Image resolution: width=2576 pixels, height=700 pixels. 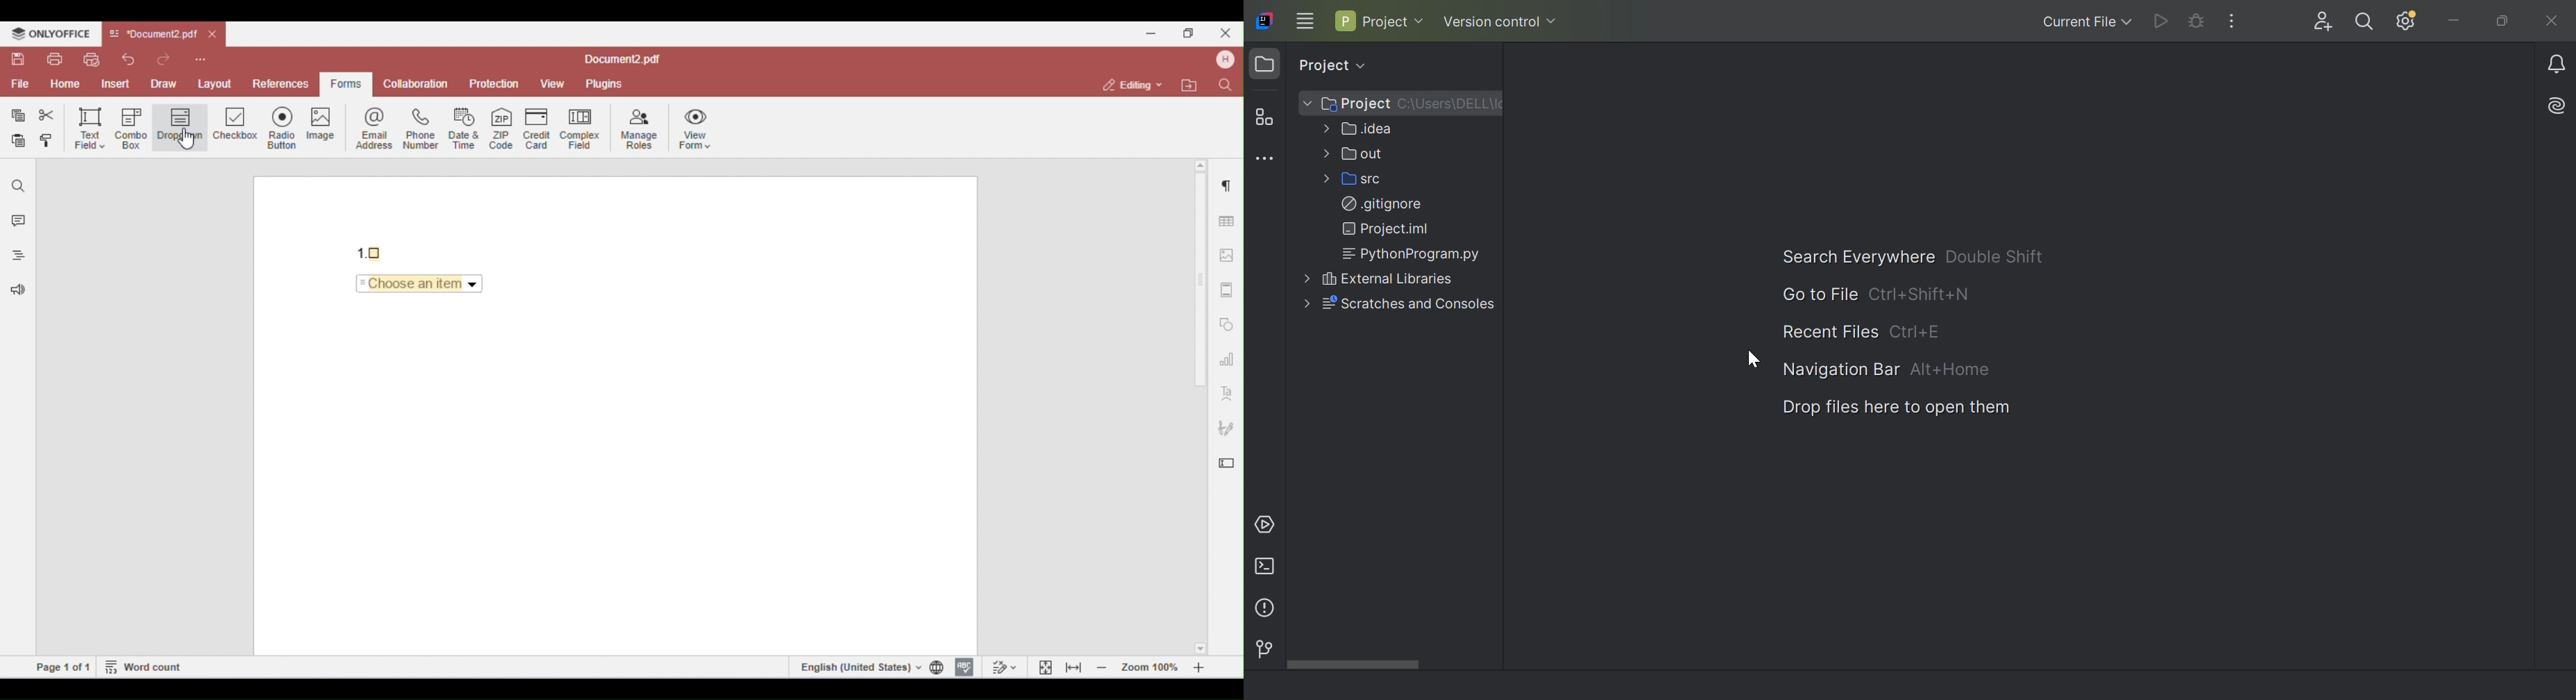 What do you see at coordinates (2160, 22) in the screenshot?
I see `Run` at bounding box center [2160, 22].